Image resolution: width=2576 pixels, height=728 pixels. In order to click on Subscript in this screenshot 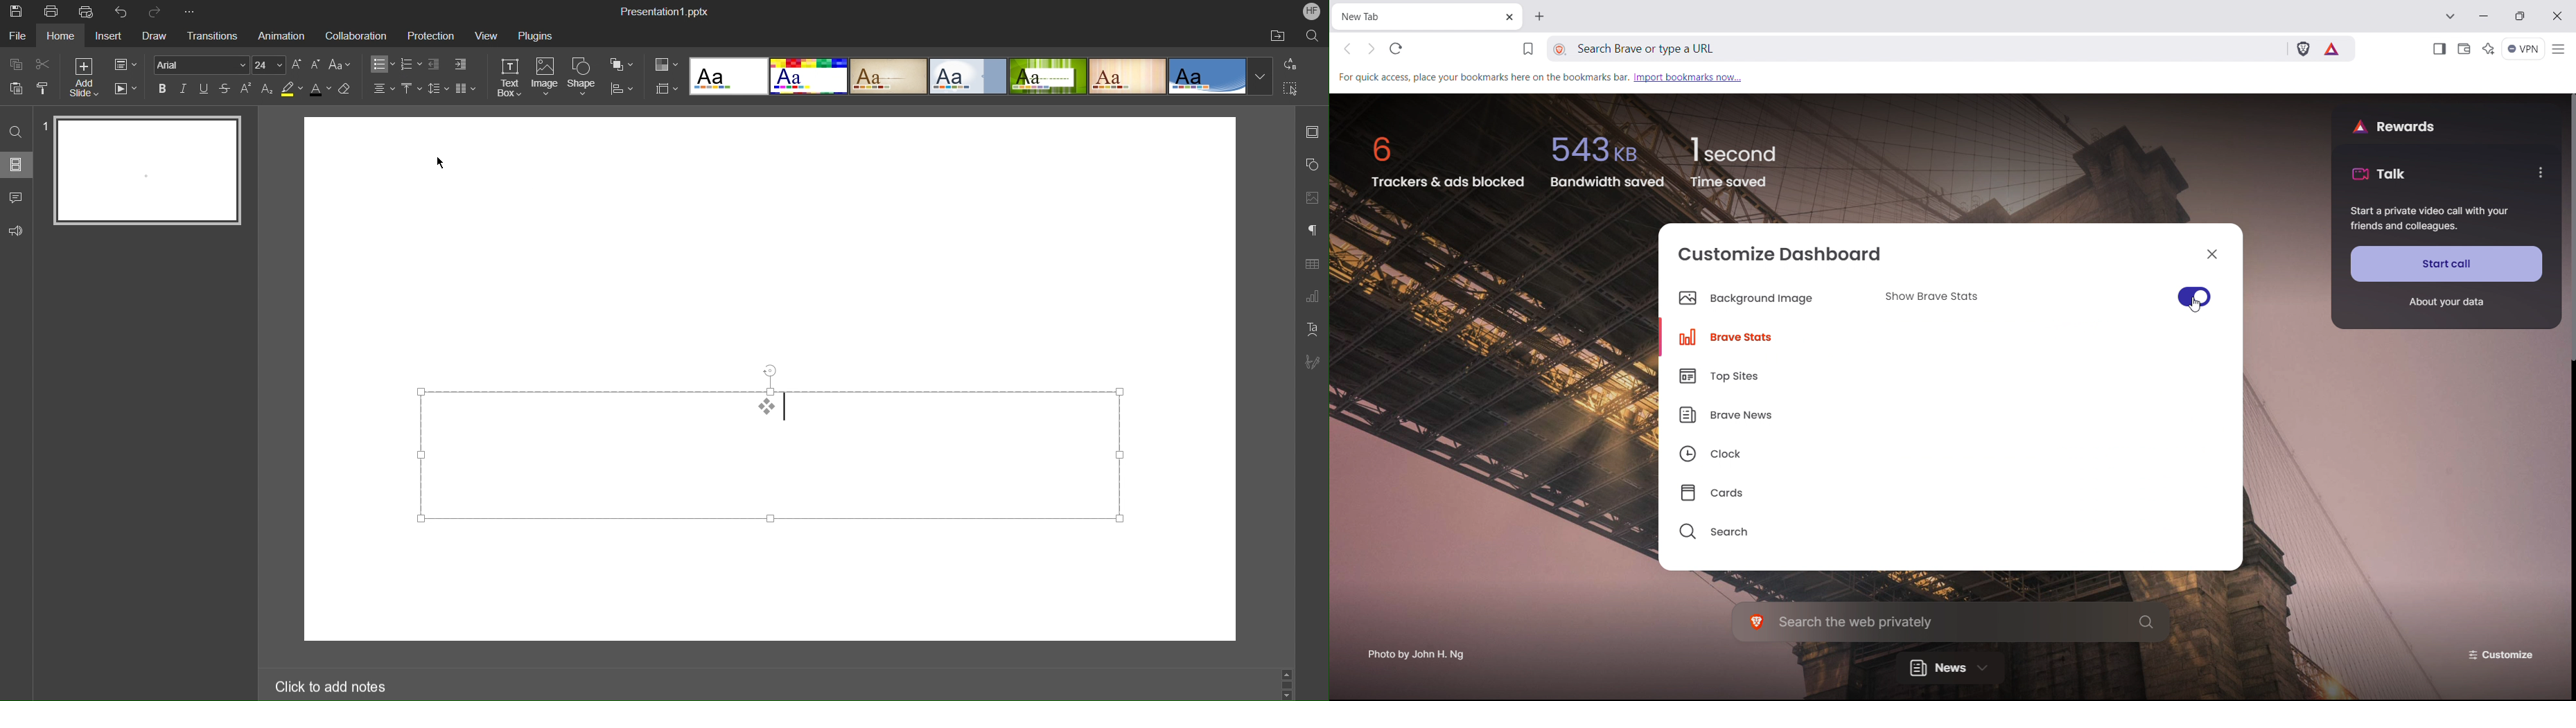, I will do `click(265, 89)`.